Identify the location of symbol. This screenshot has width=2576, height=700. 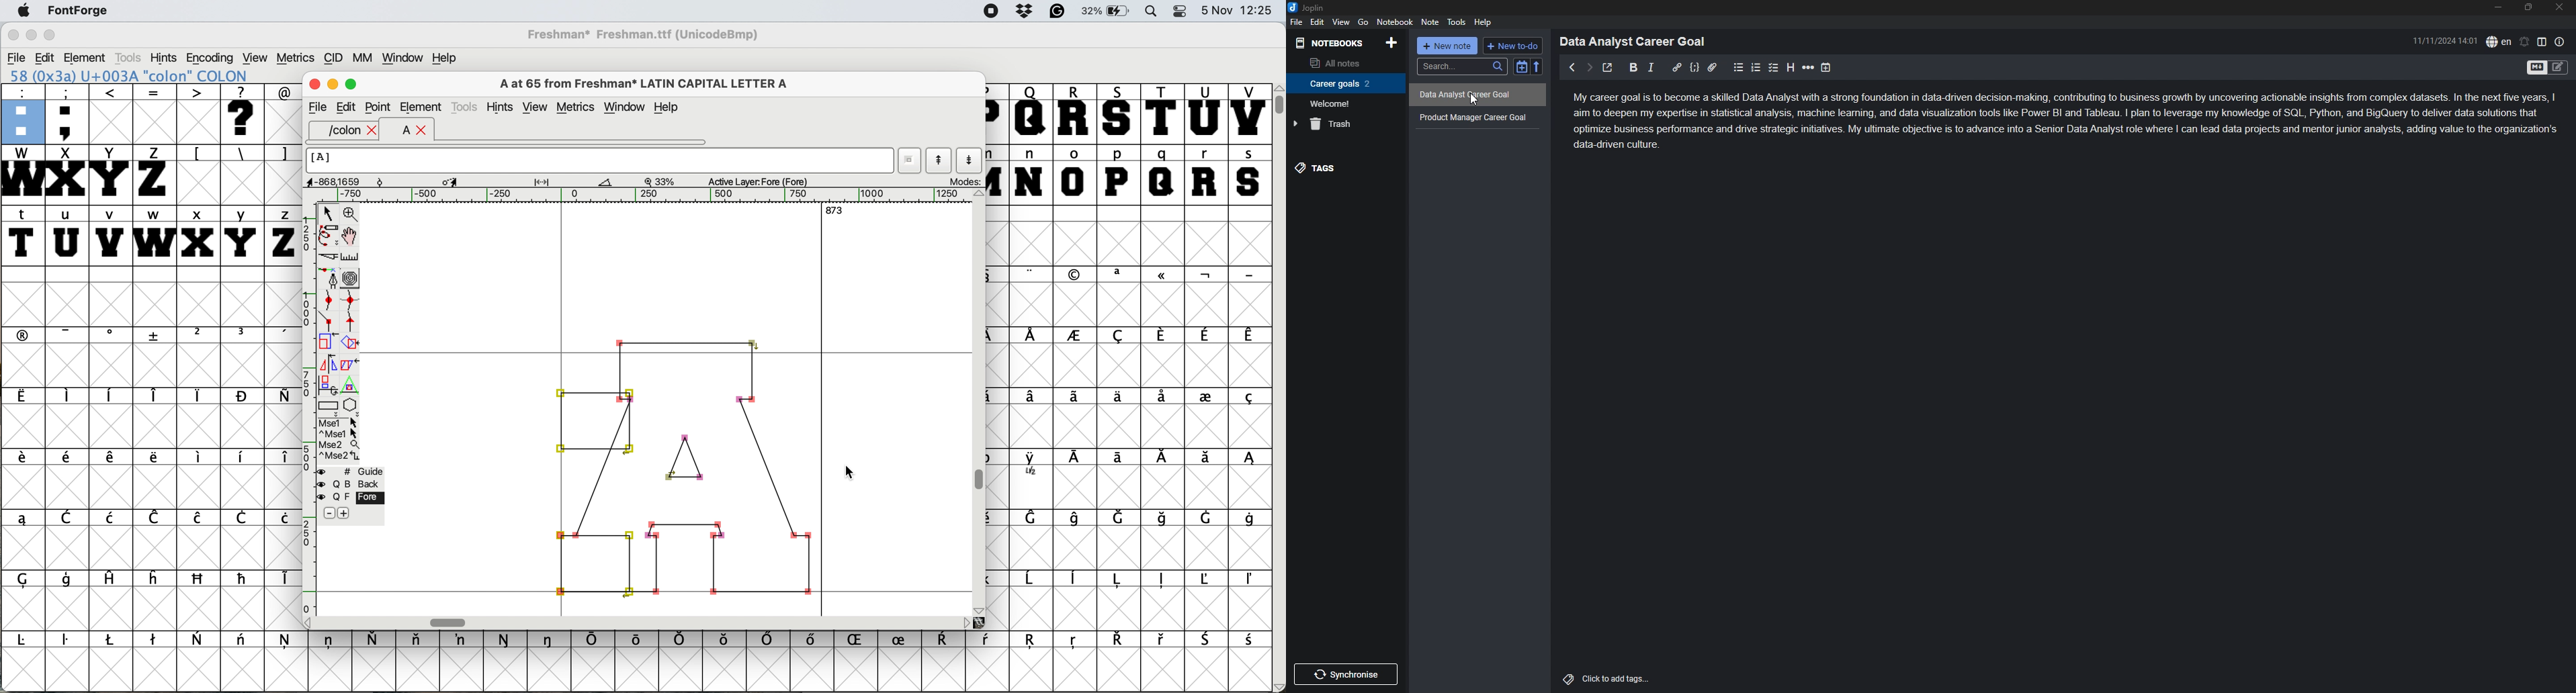
(1034, 519).